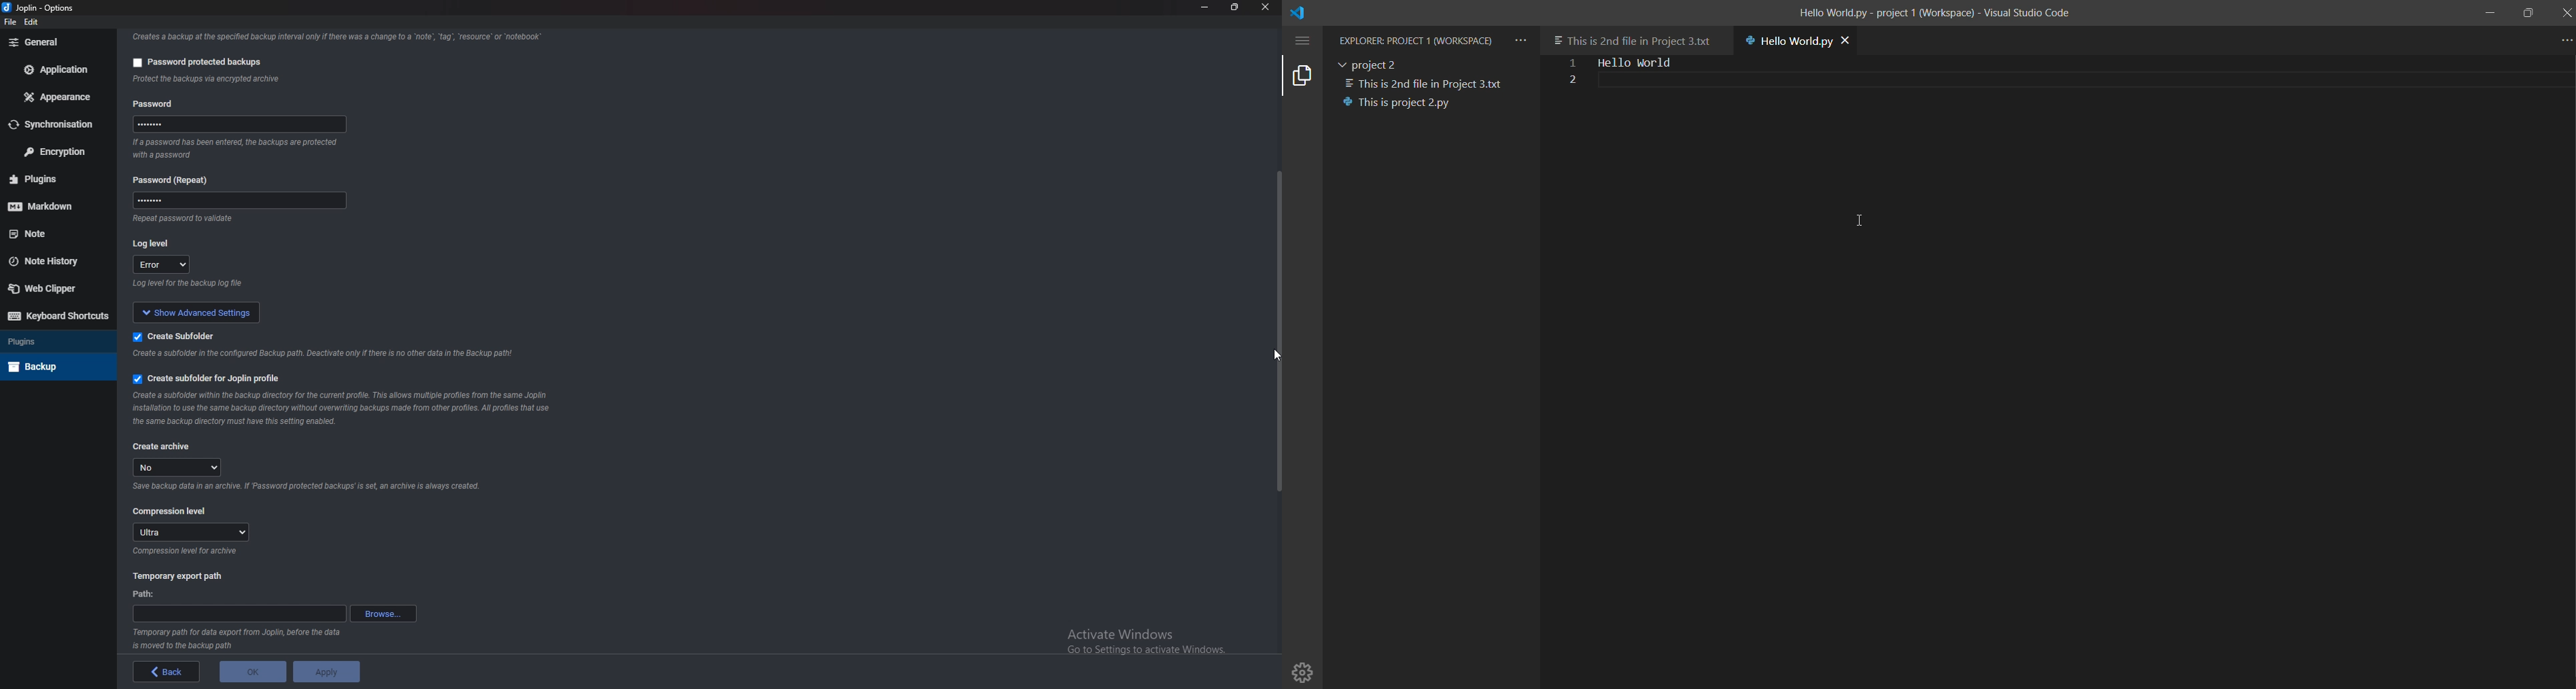  I want to click on show advanced setting, so click(206, 312).